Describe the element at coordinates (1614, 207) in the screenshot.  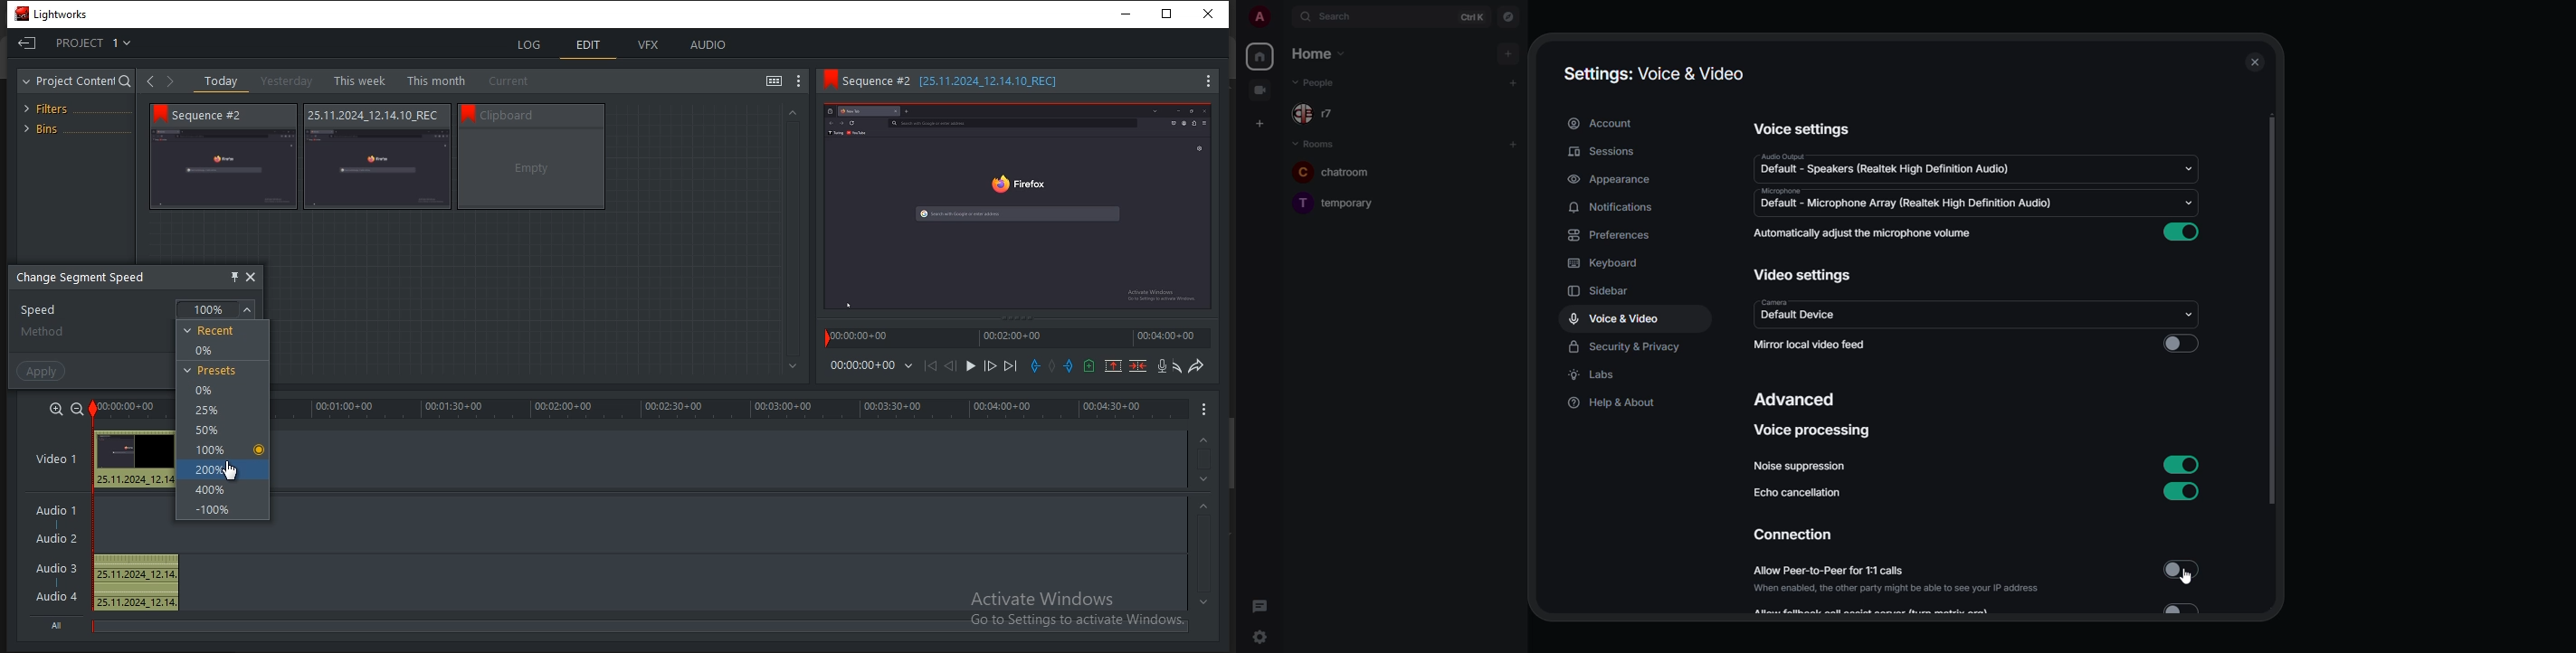
I see `notifications` at that location.